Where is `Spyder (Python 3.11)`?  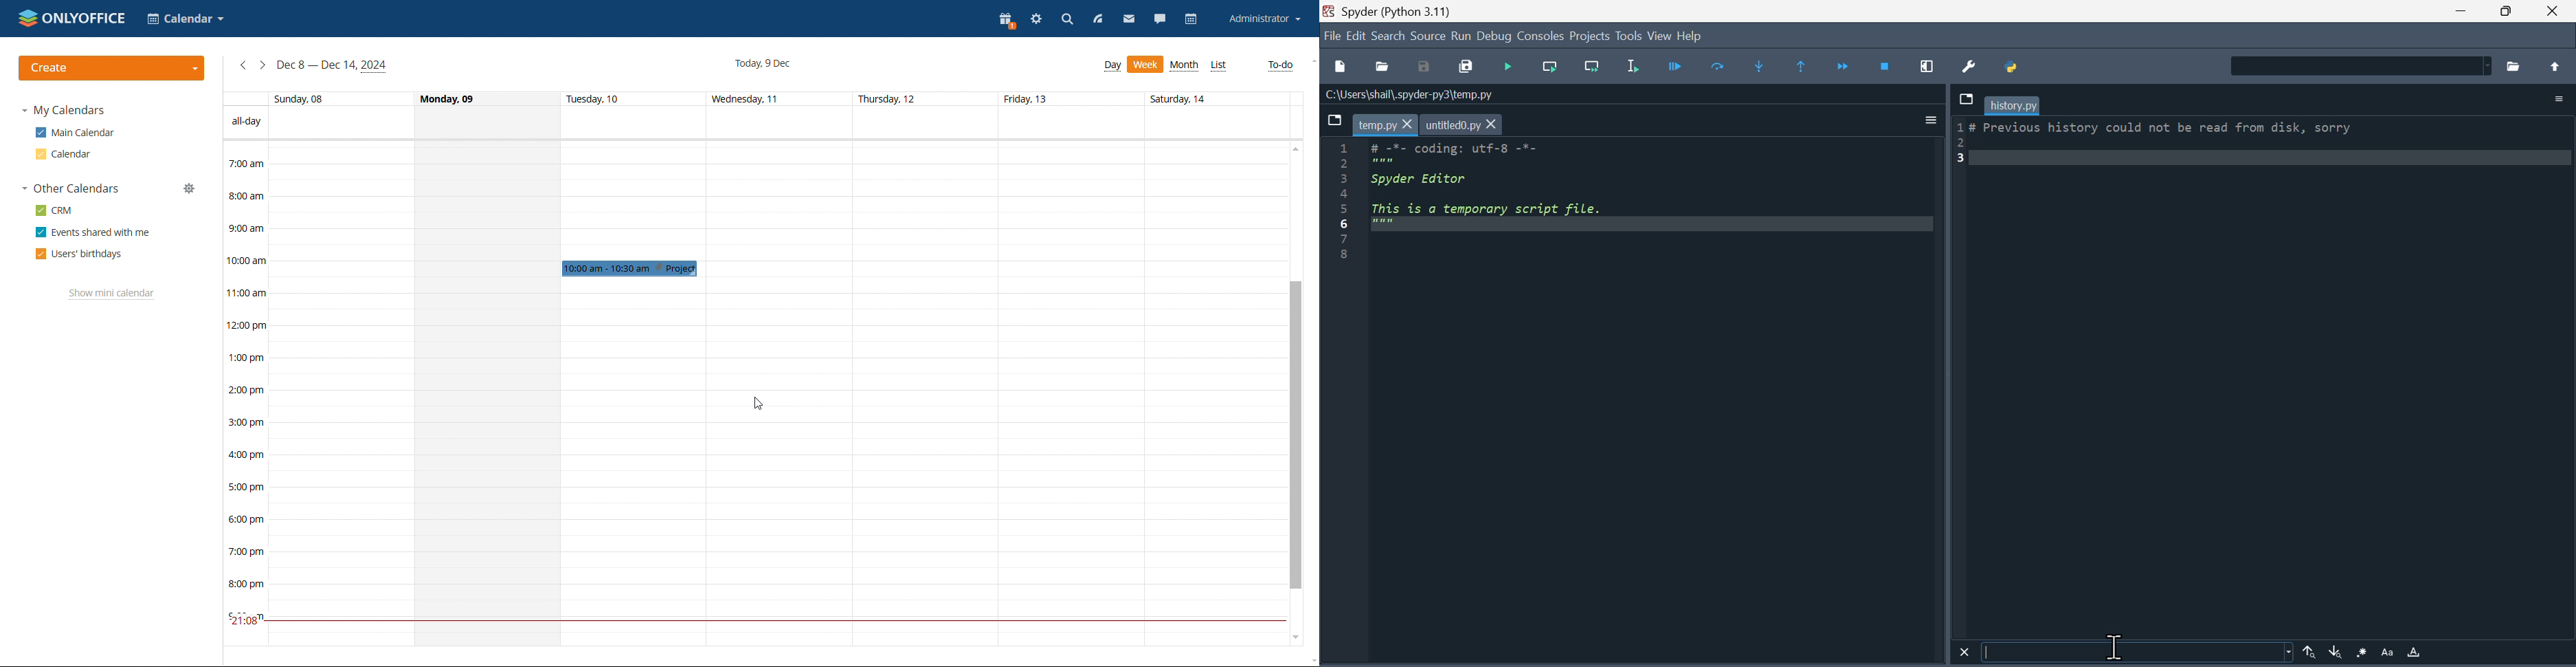 Spyder (Python 3.11) is located at coordinates (1402, 12).